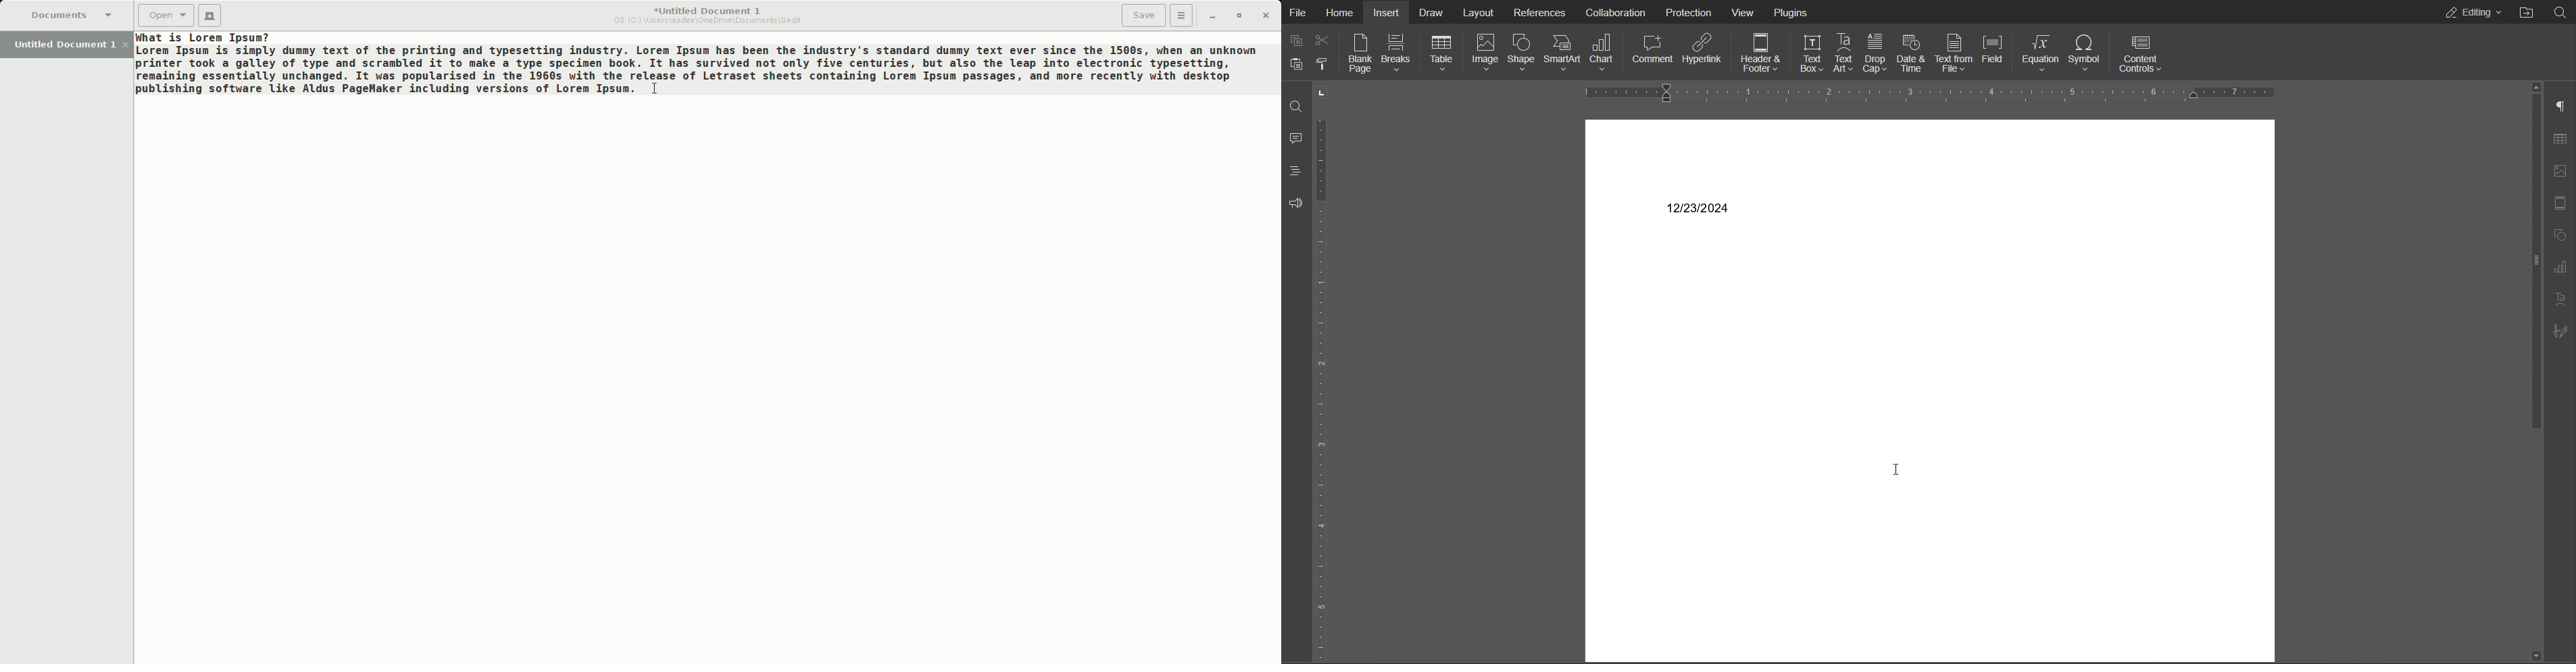 The image size is (2576, 672). I want to click on Signature, so click(2562, 332).